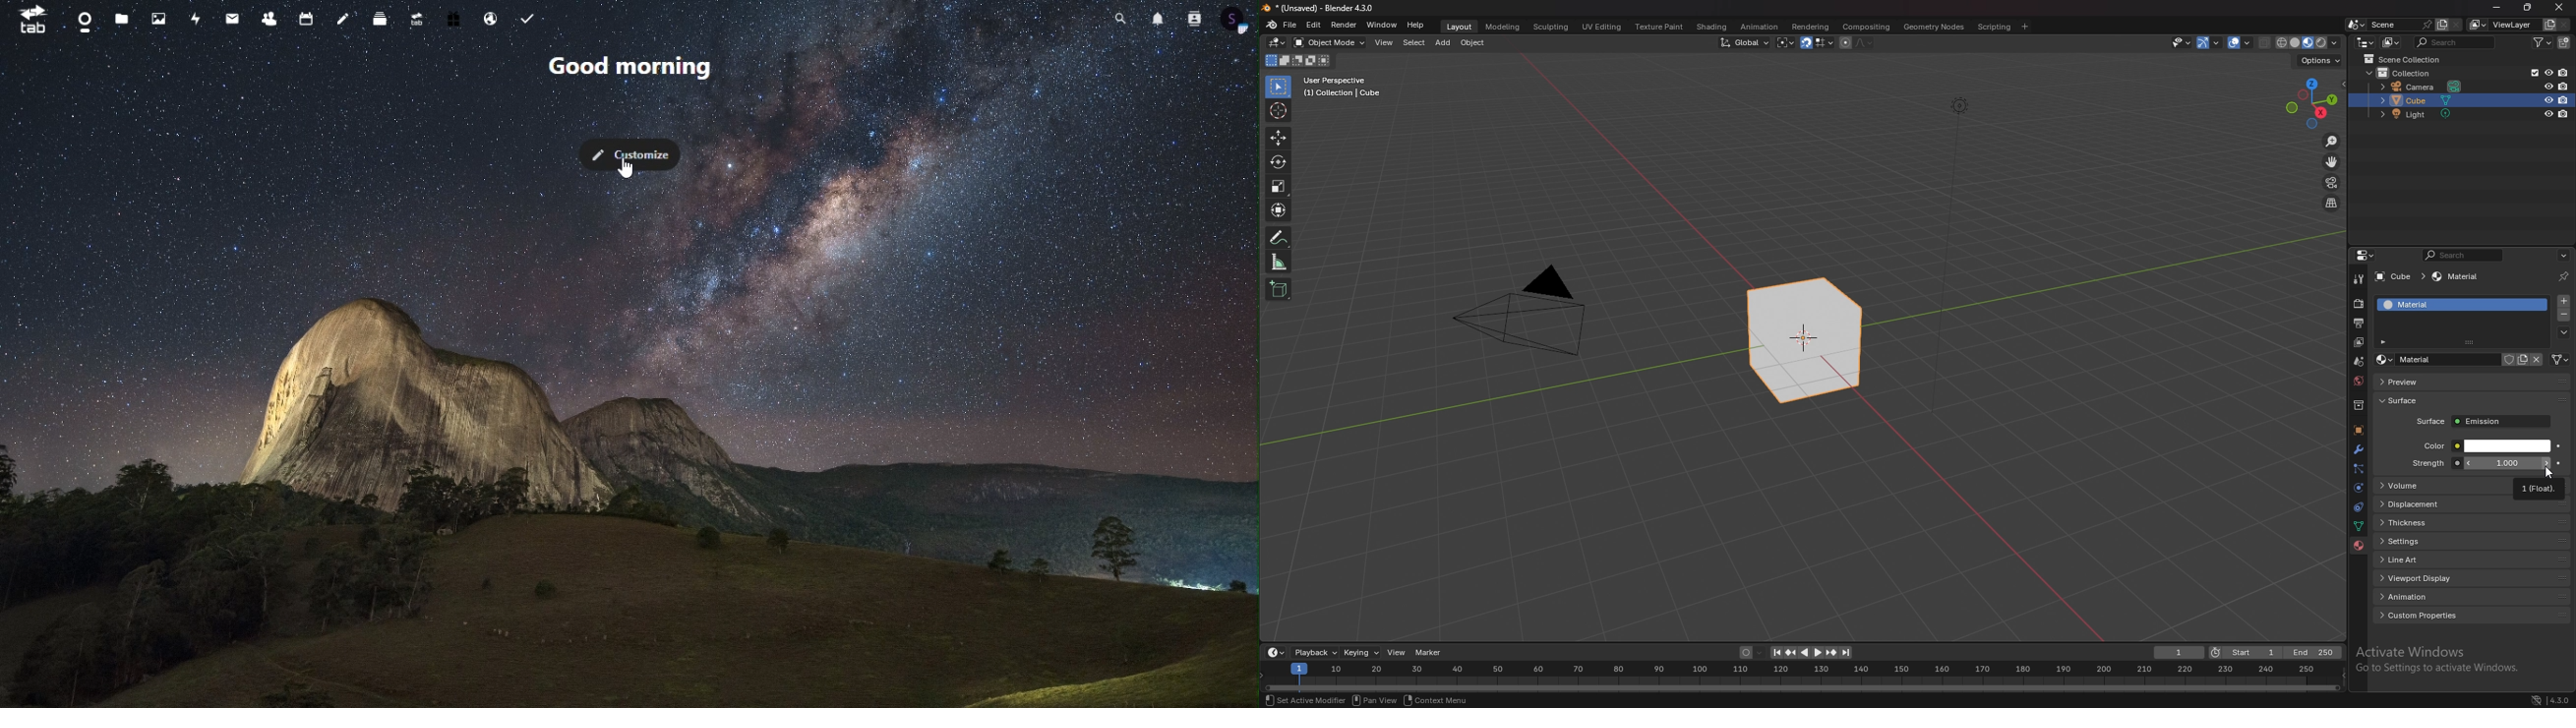 This screenshot has height=728, width=2576. Describe the element at coordinates (269, 21) in the screenshot. I see `contacts` at that location.